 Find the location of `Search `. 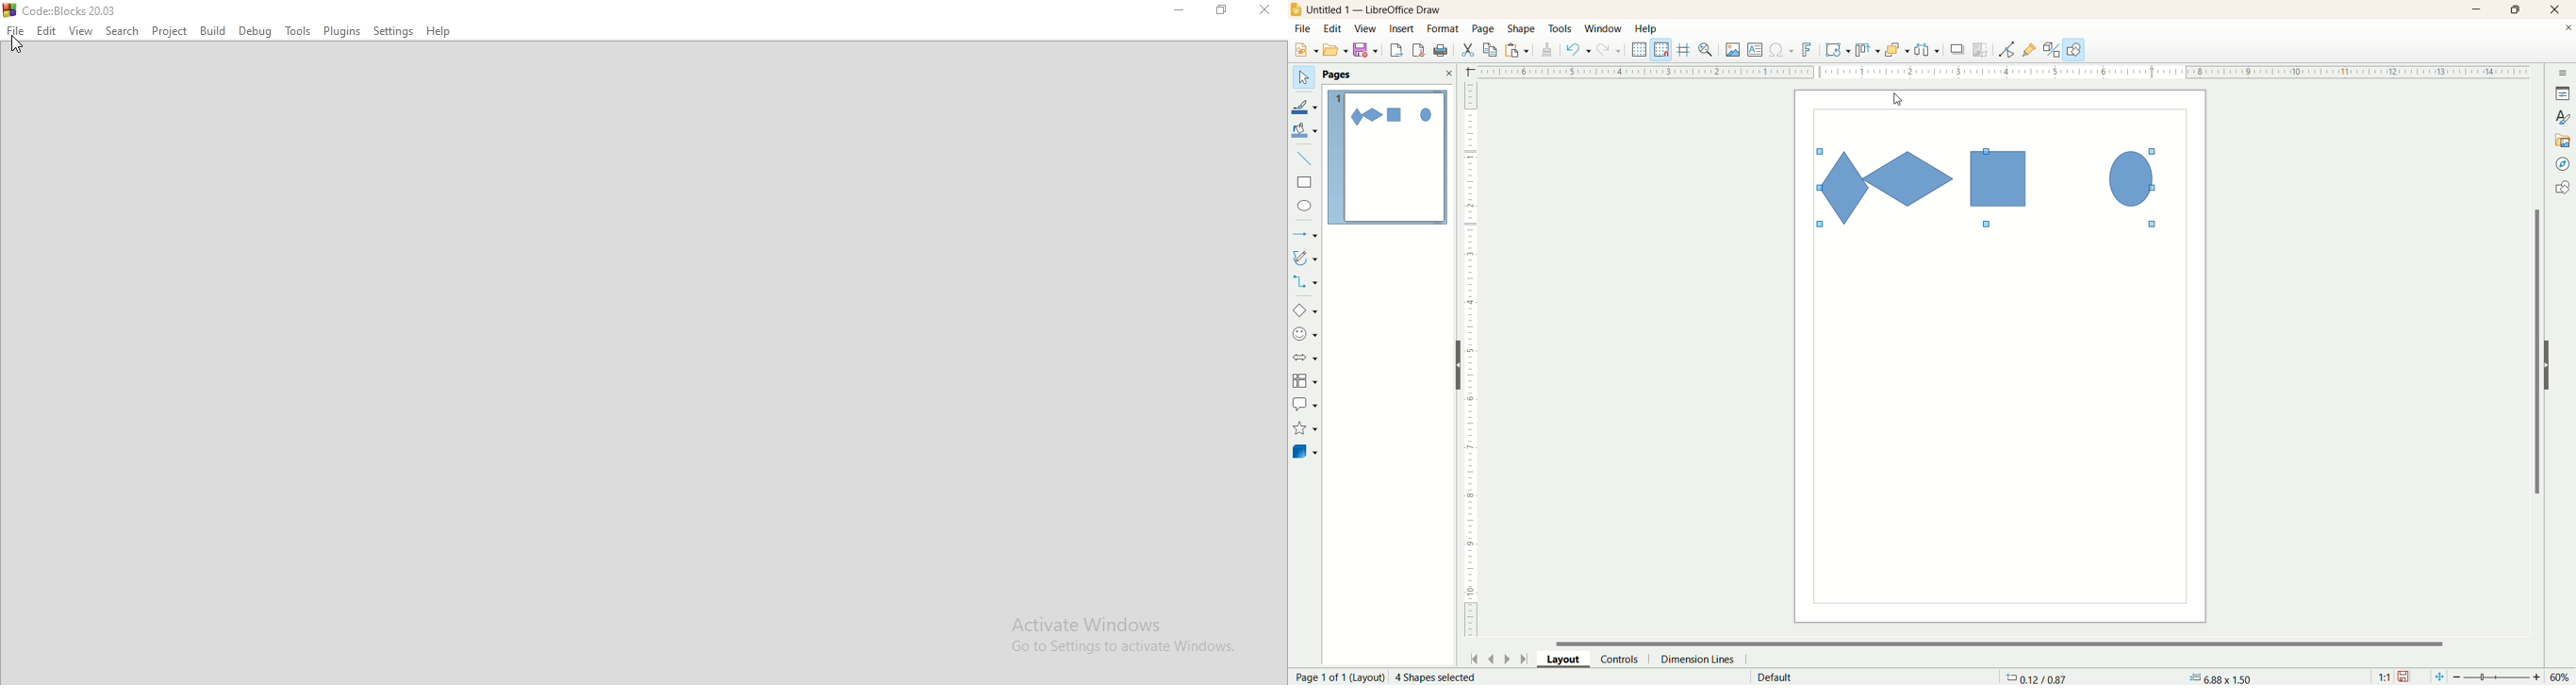

Search  is located at coordinates (120, 30).